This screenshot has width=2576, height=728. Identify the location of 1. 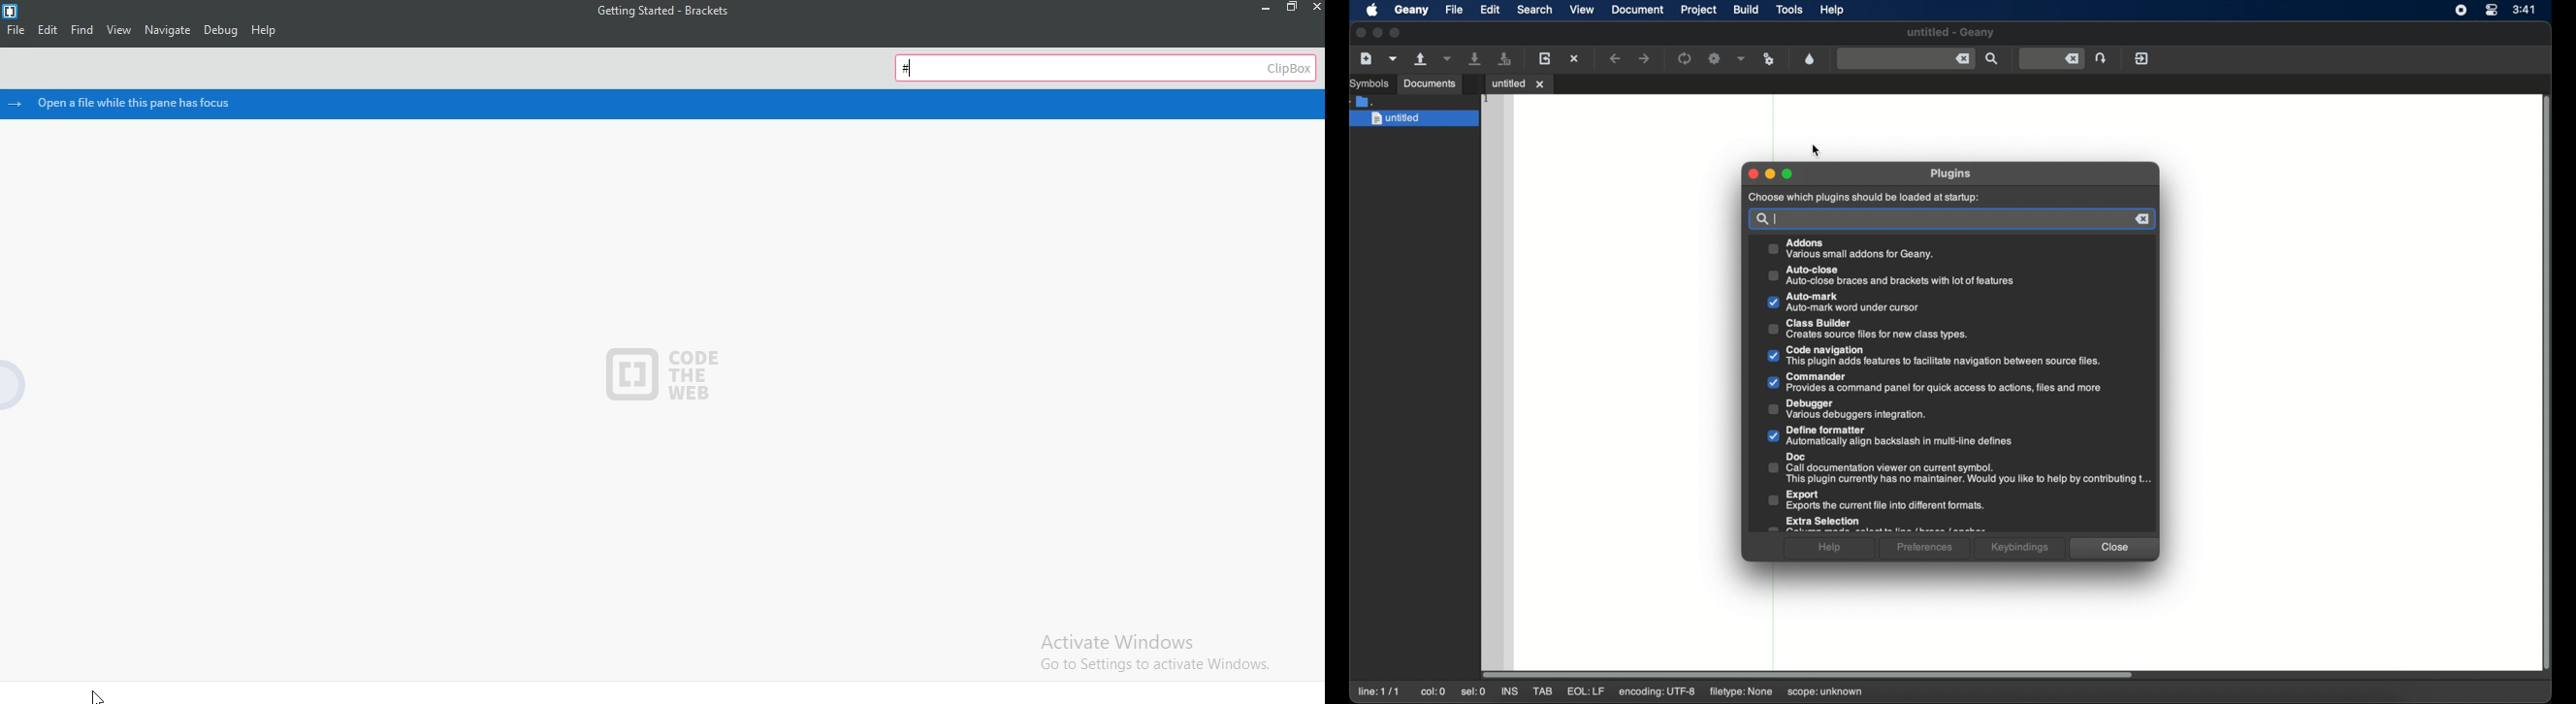
(1487, 99).